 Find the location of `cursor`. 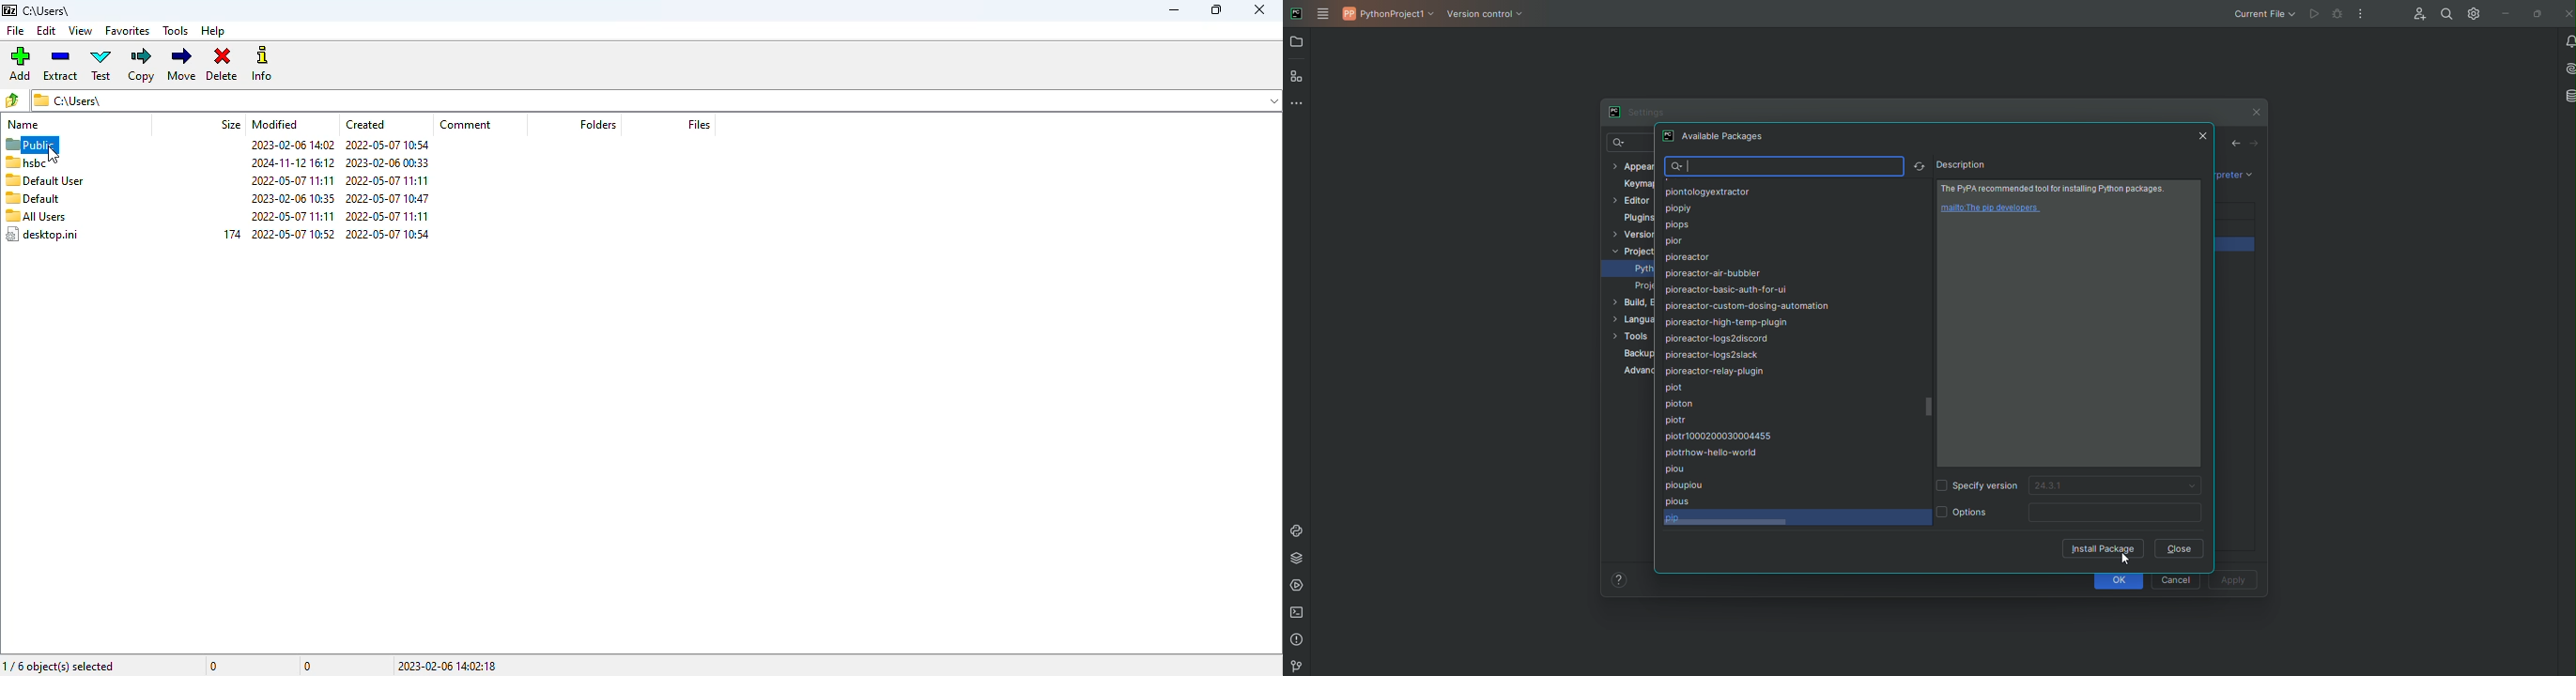

cursor is located at coordinates (54, 155).